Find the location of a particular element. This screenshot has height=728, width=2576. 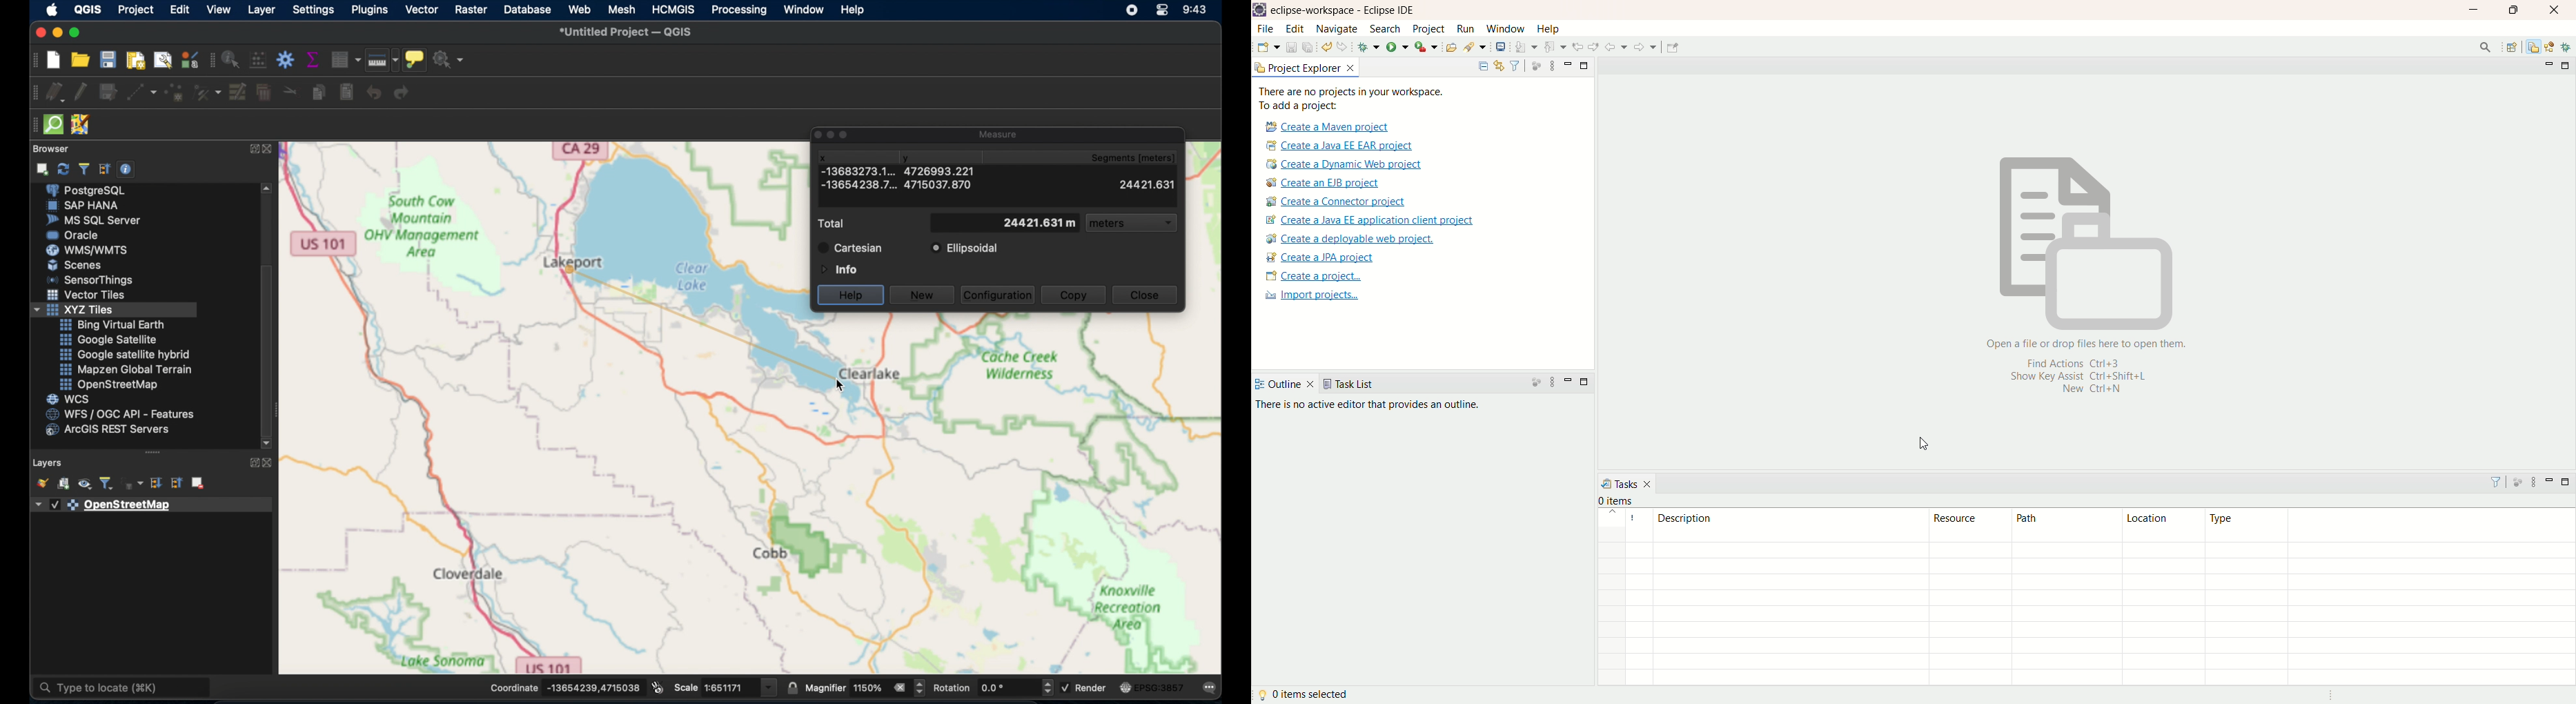

24421.631 is located at coordinates (1148, 186).